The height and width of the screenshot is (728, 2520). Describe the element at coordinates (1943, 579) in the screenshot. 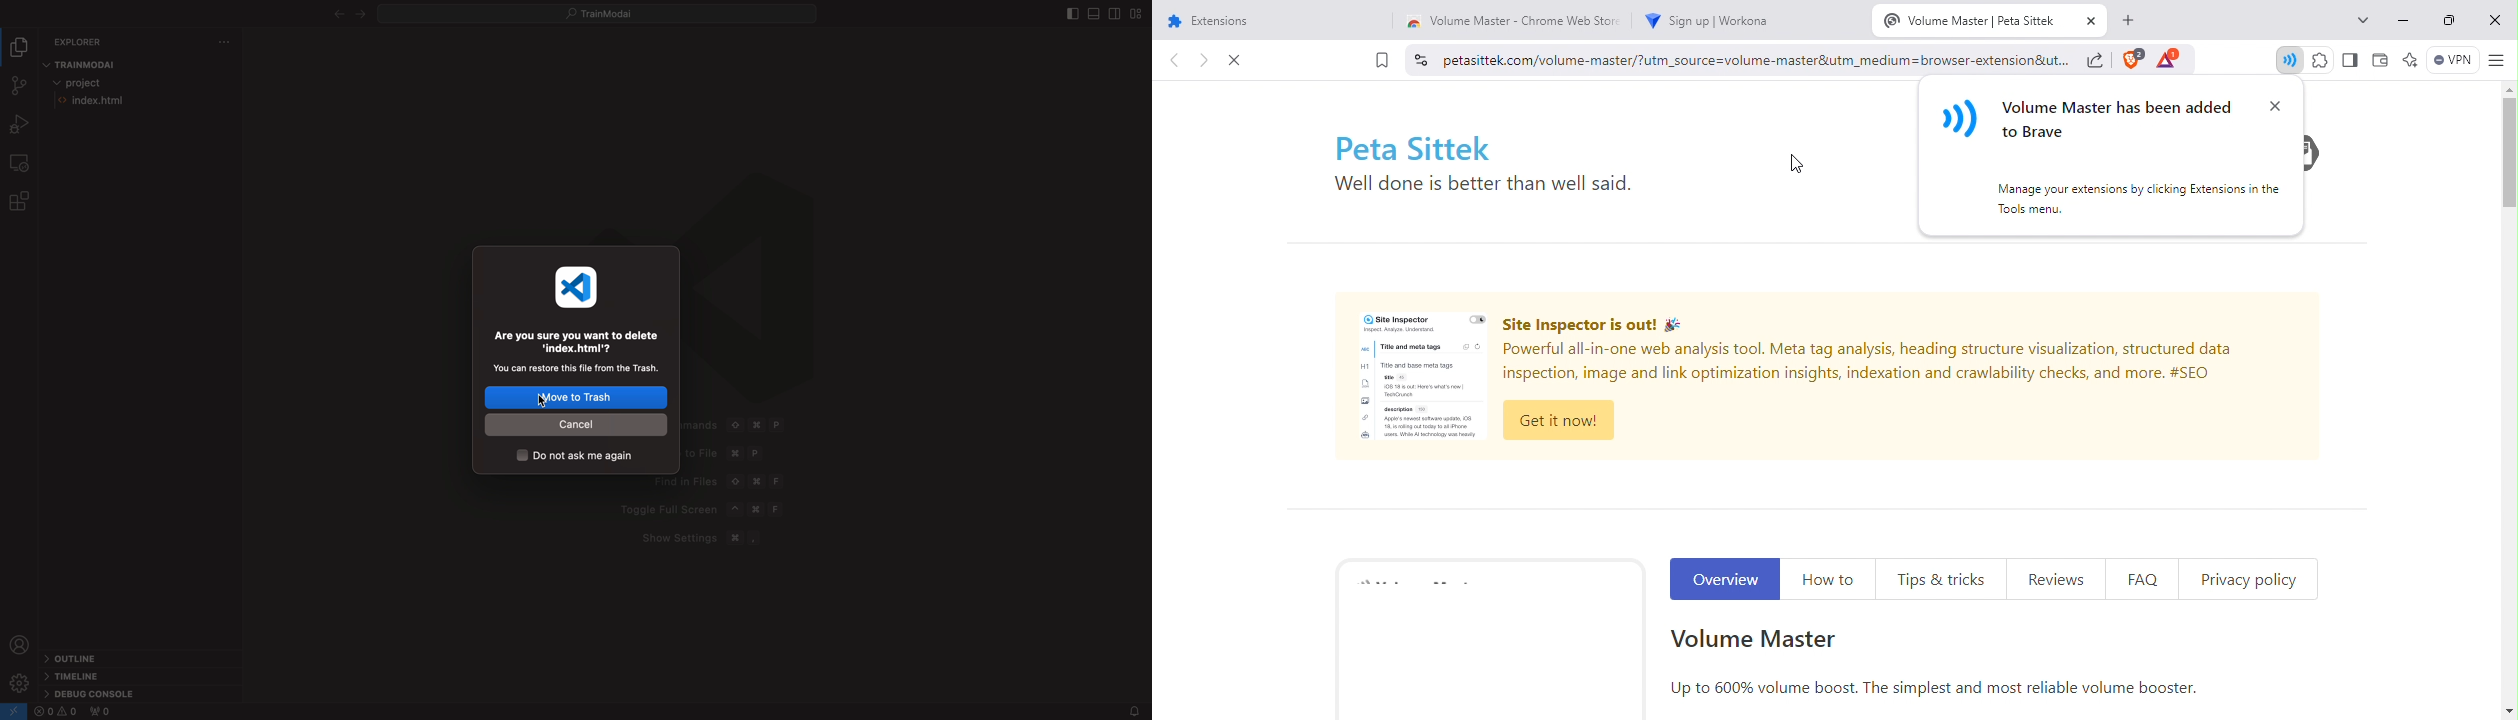

I see `Tips and tricks` at that location.